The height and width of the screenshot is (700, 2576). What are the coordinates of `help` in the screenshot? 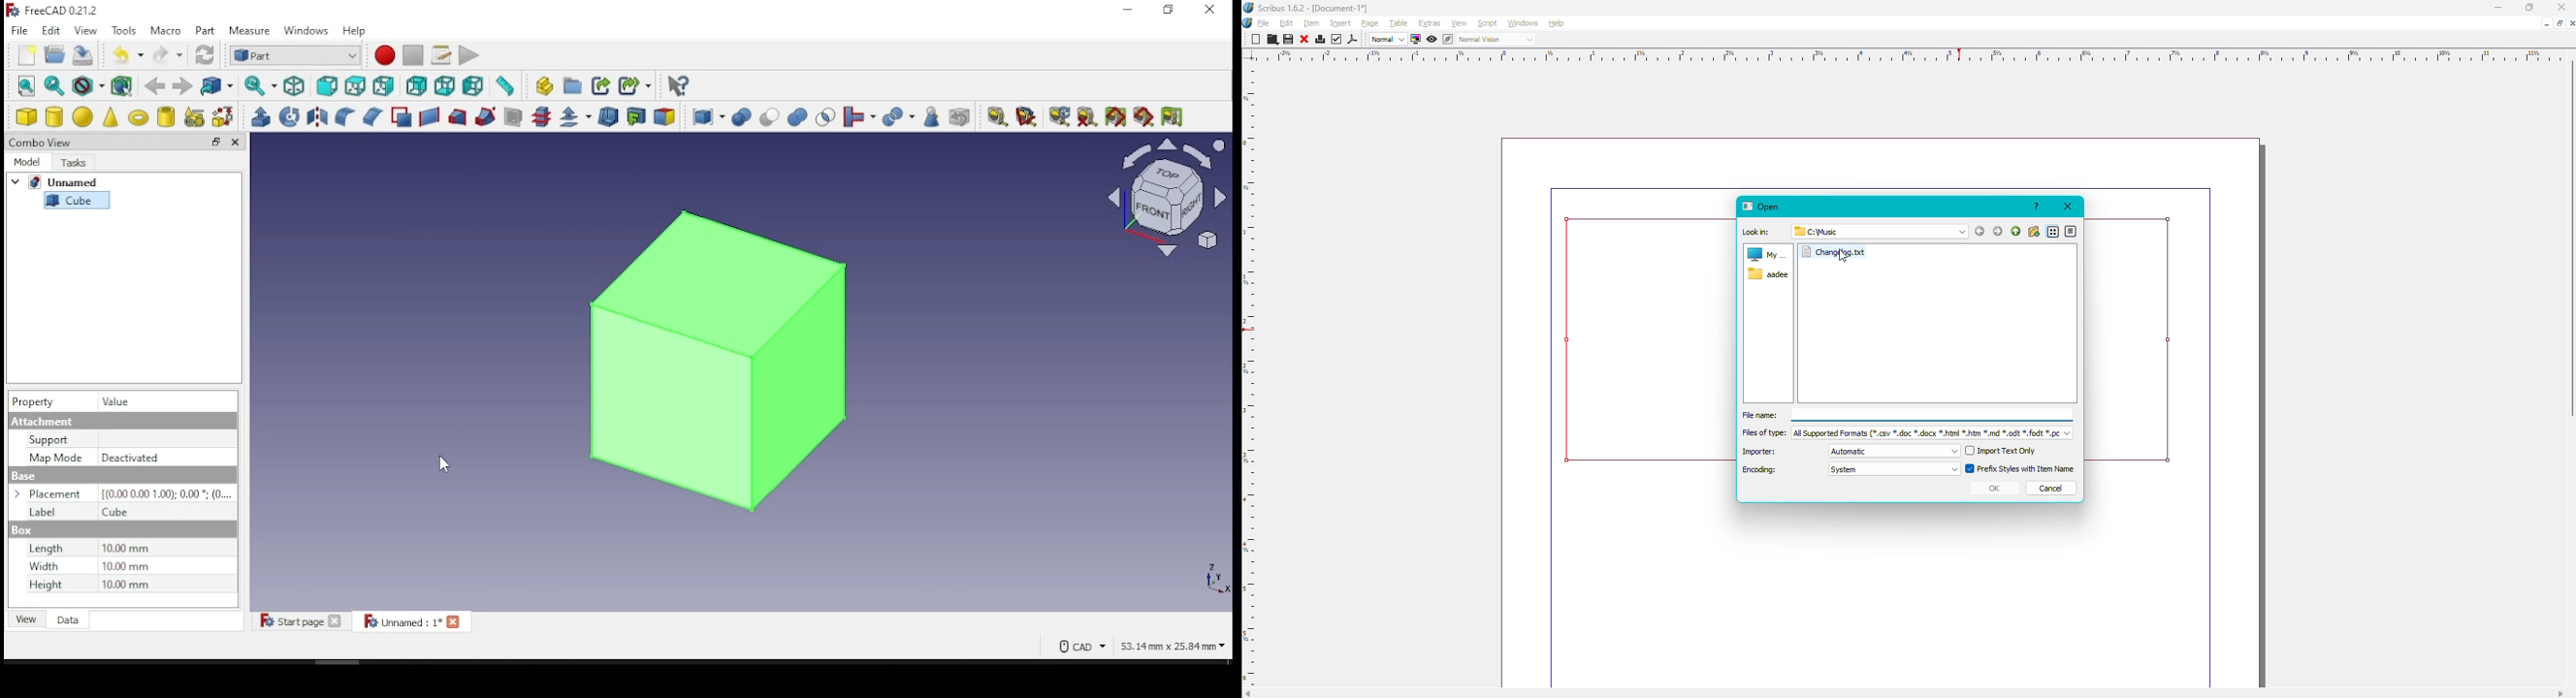 It's located at (355, 30).